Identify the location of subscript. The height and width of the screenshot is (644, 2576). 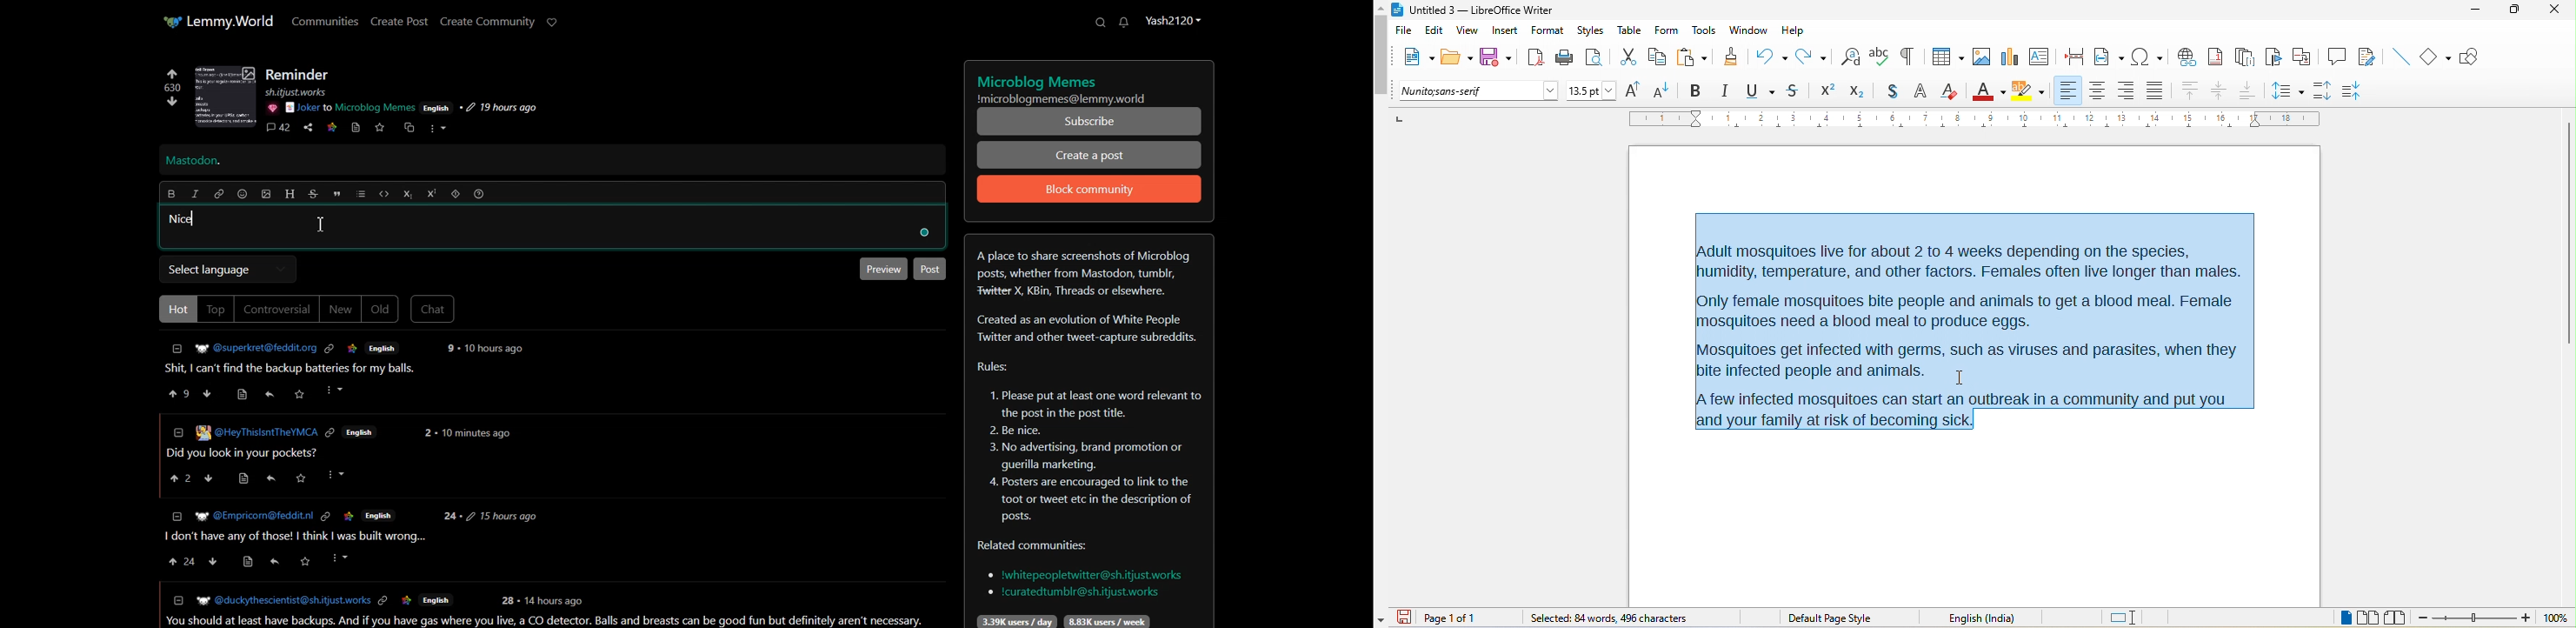
(1861, 90).